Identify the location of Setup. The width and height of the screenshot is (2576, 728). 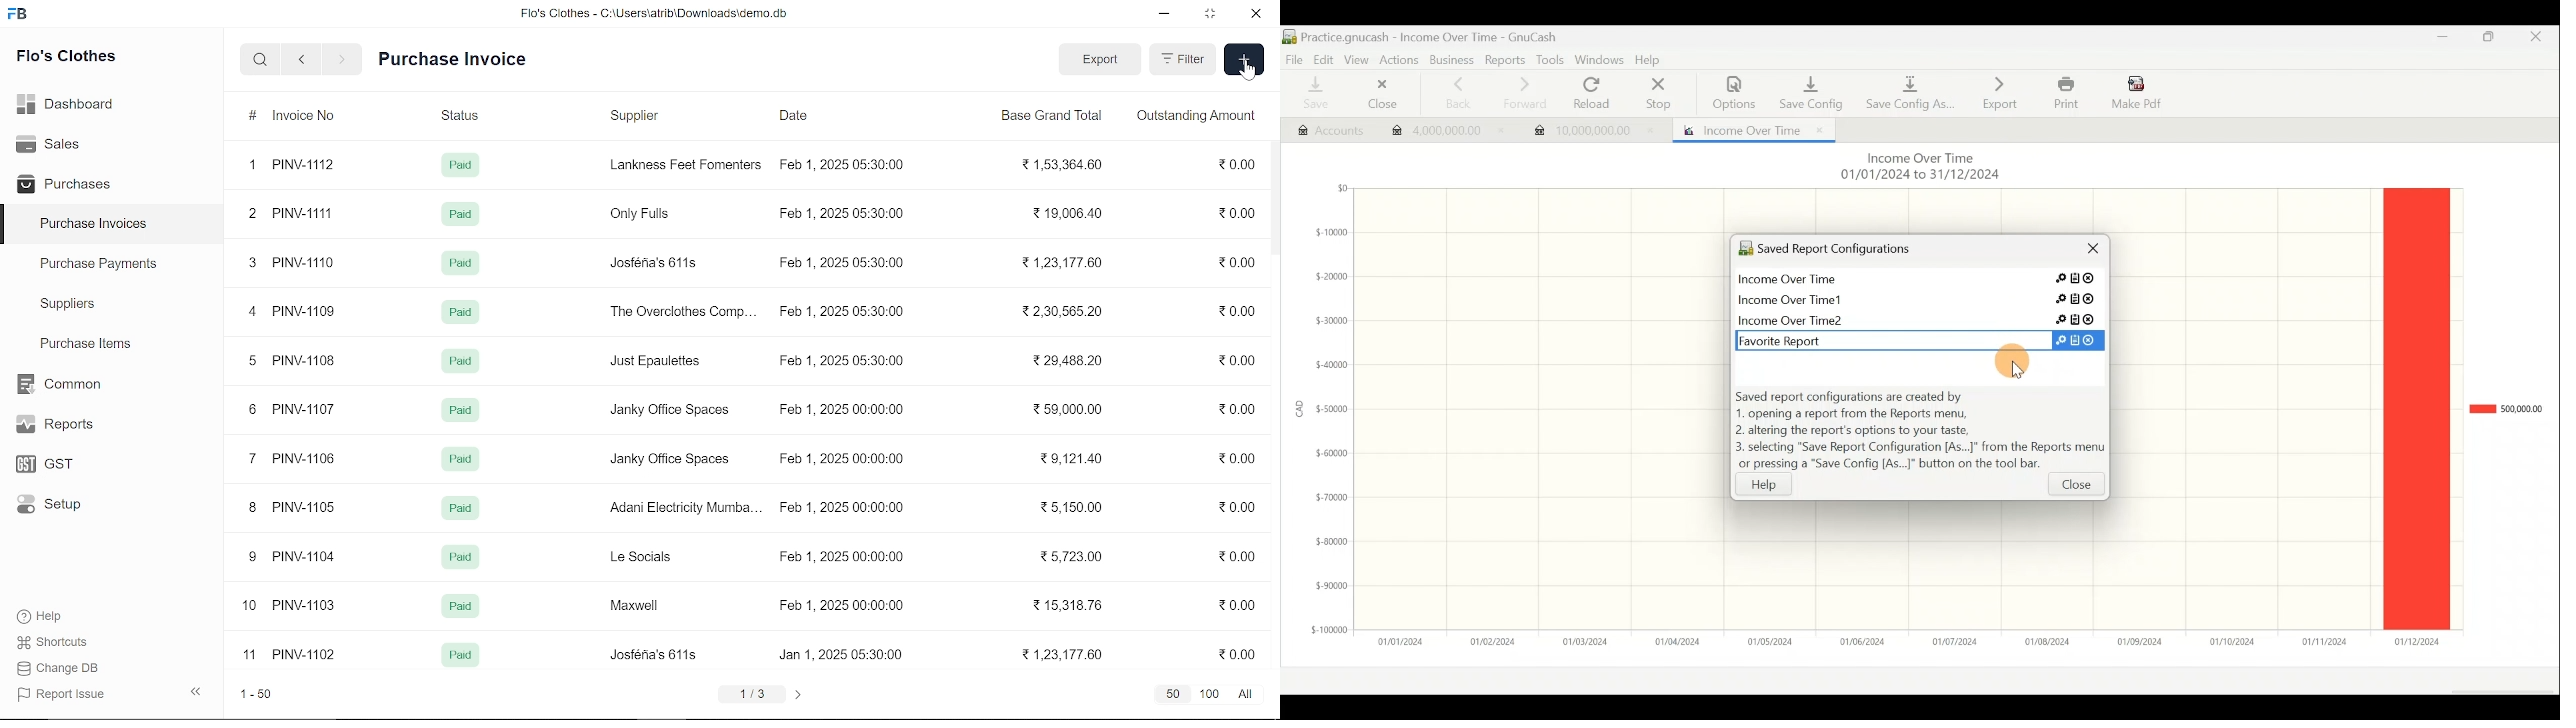
(44, 508).